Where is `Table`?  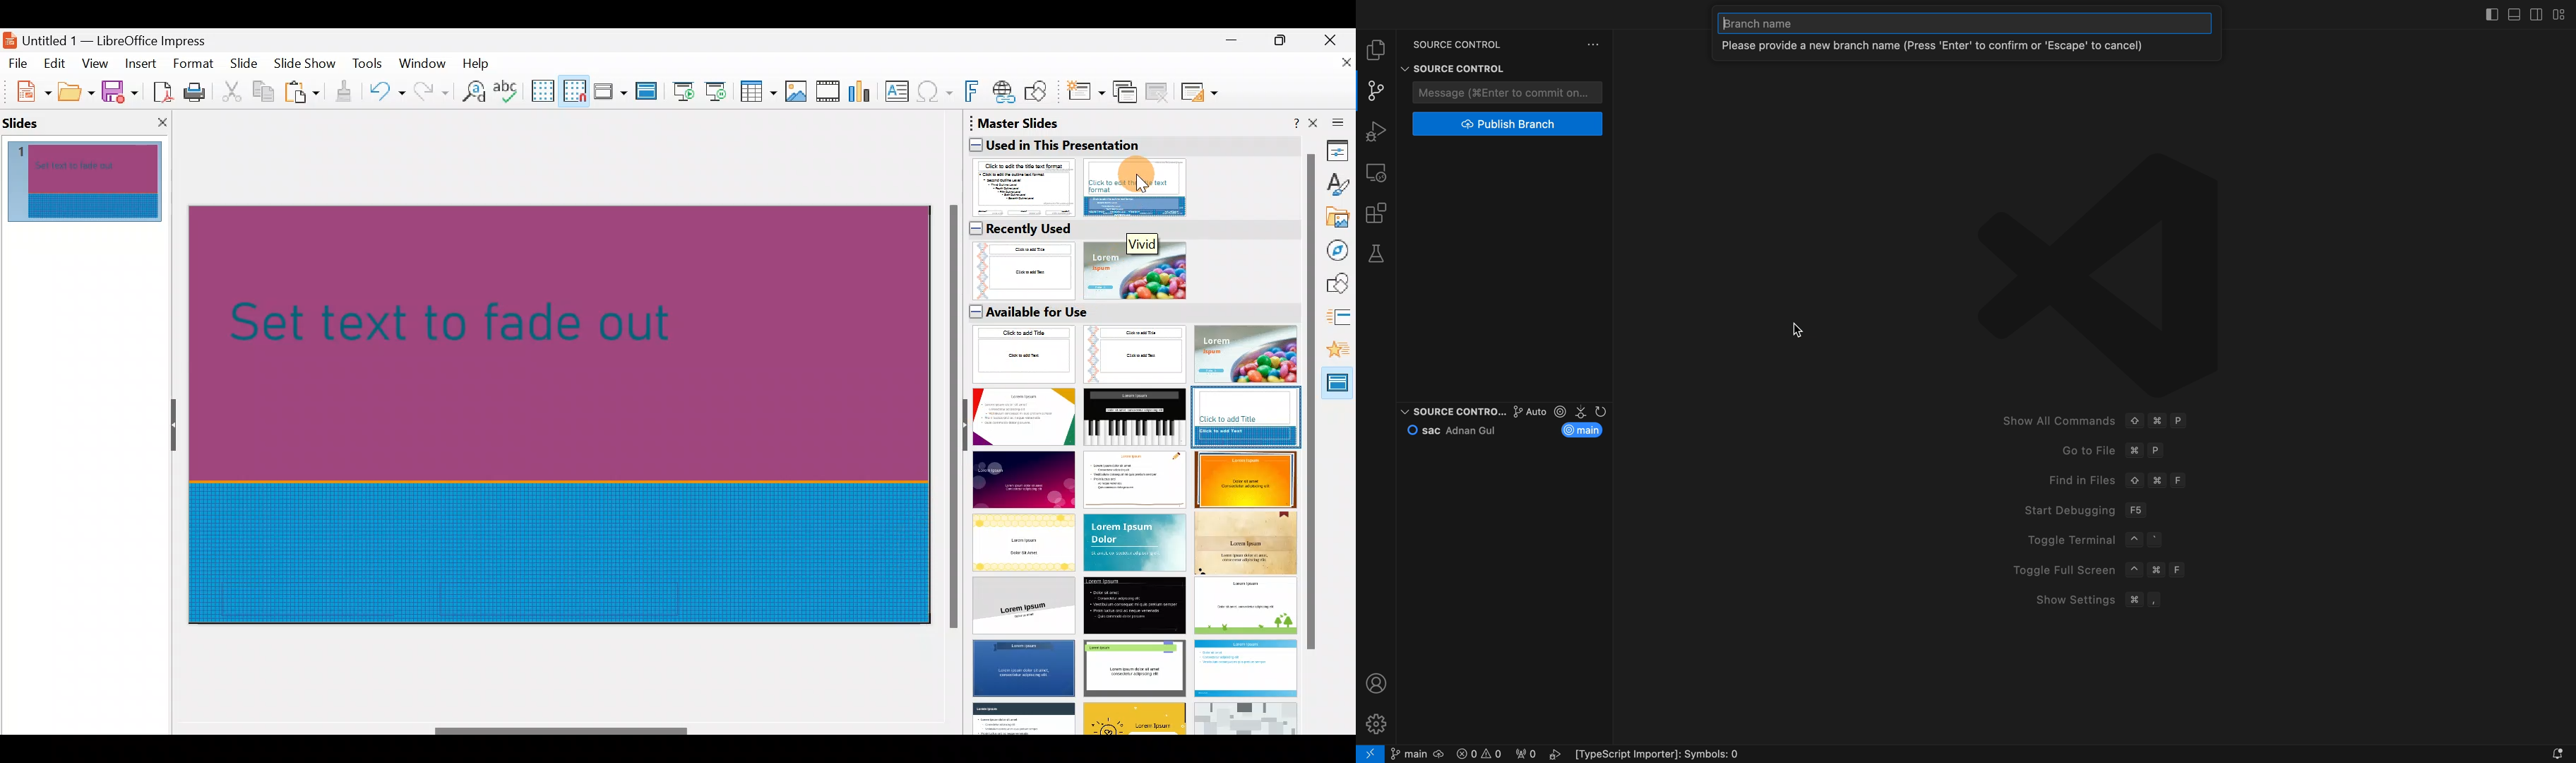
Table is located at coordinates (759, 93).